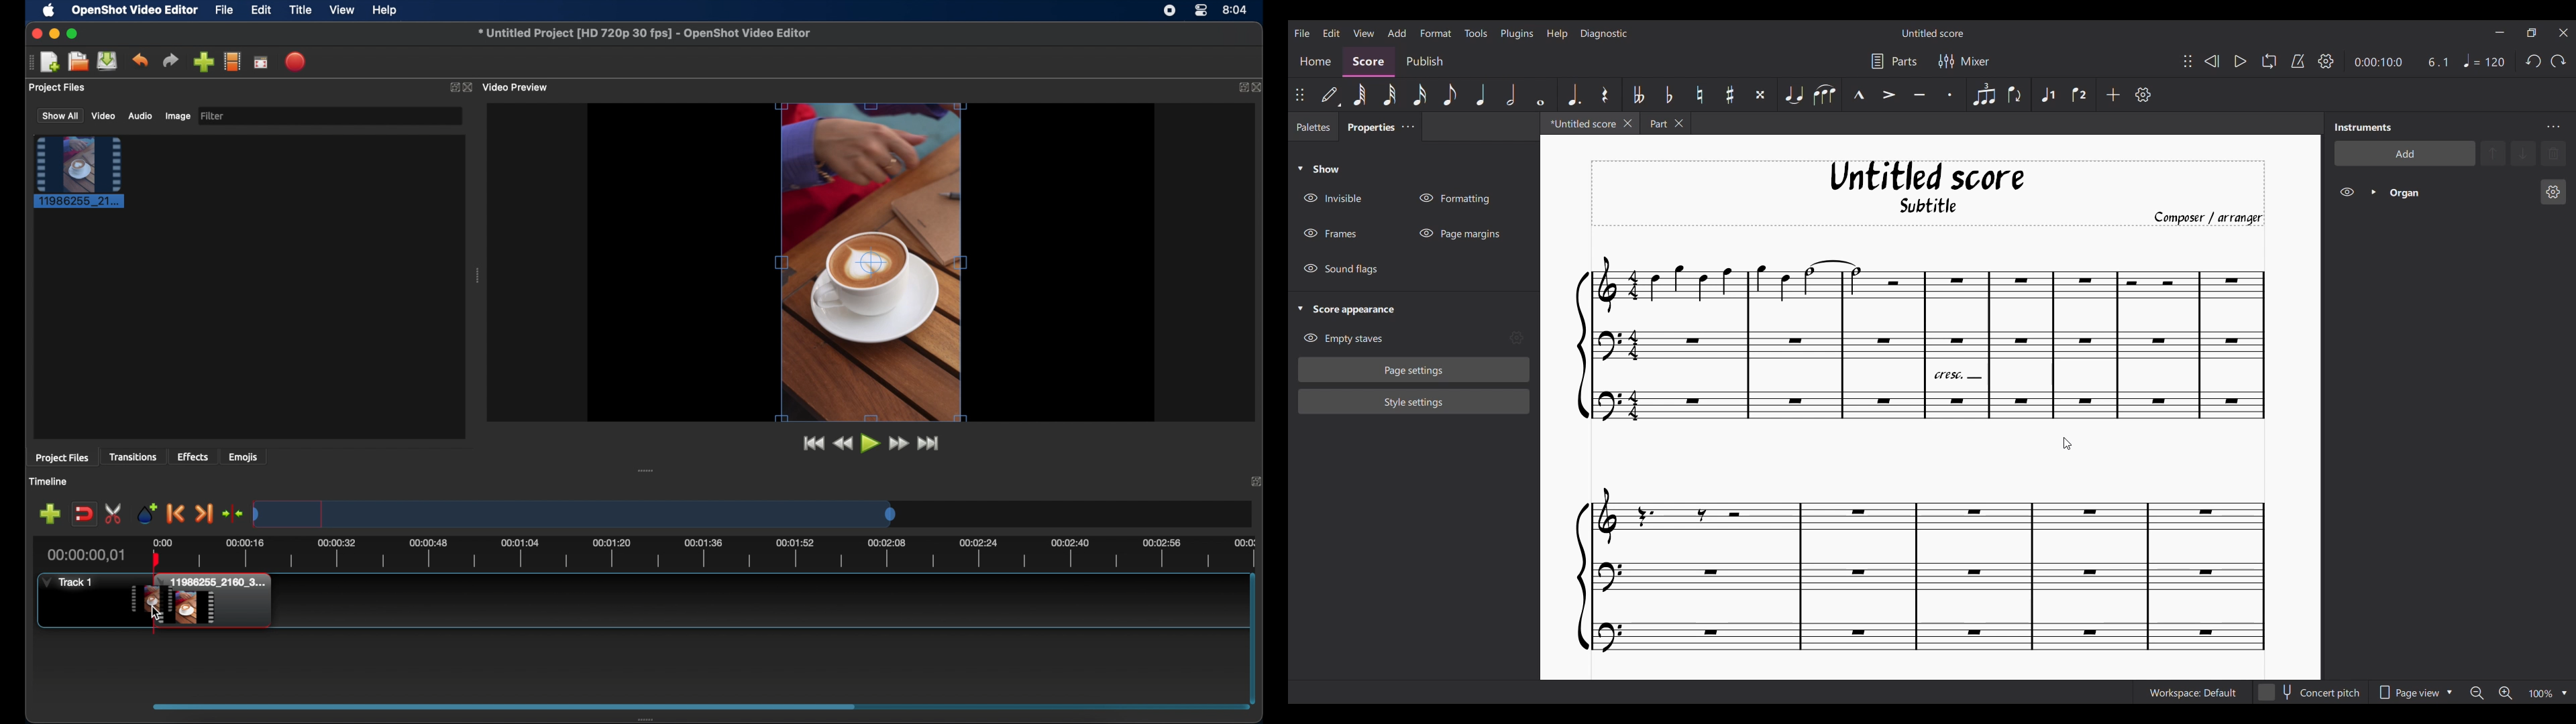 The width and height of the screenshot is (2576, 728). Describe the element at coordinates (1318, 168) in the screenshot. I see `Collapse Show` at that location.